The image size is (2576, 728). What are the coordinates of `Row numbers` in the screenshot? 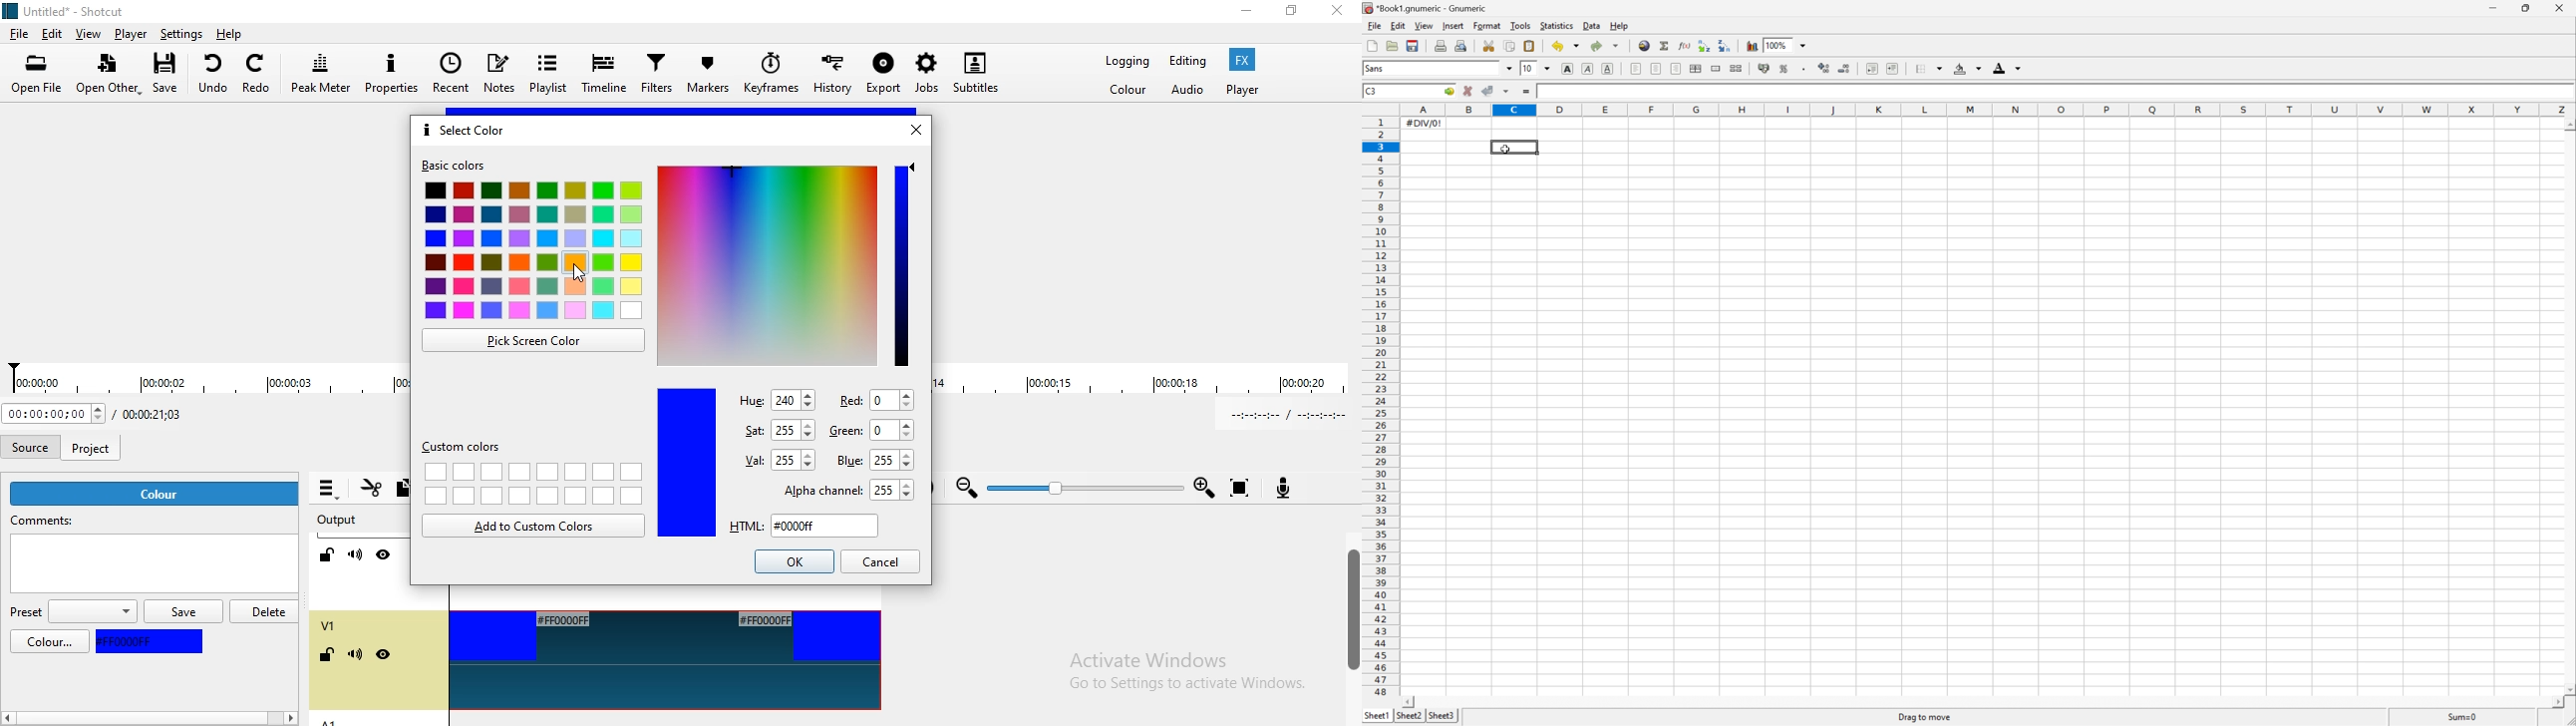 It's located at (1379, 407).